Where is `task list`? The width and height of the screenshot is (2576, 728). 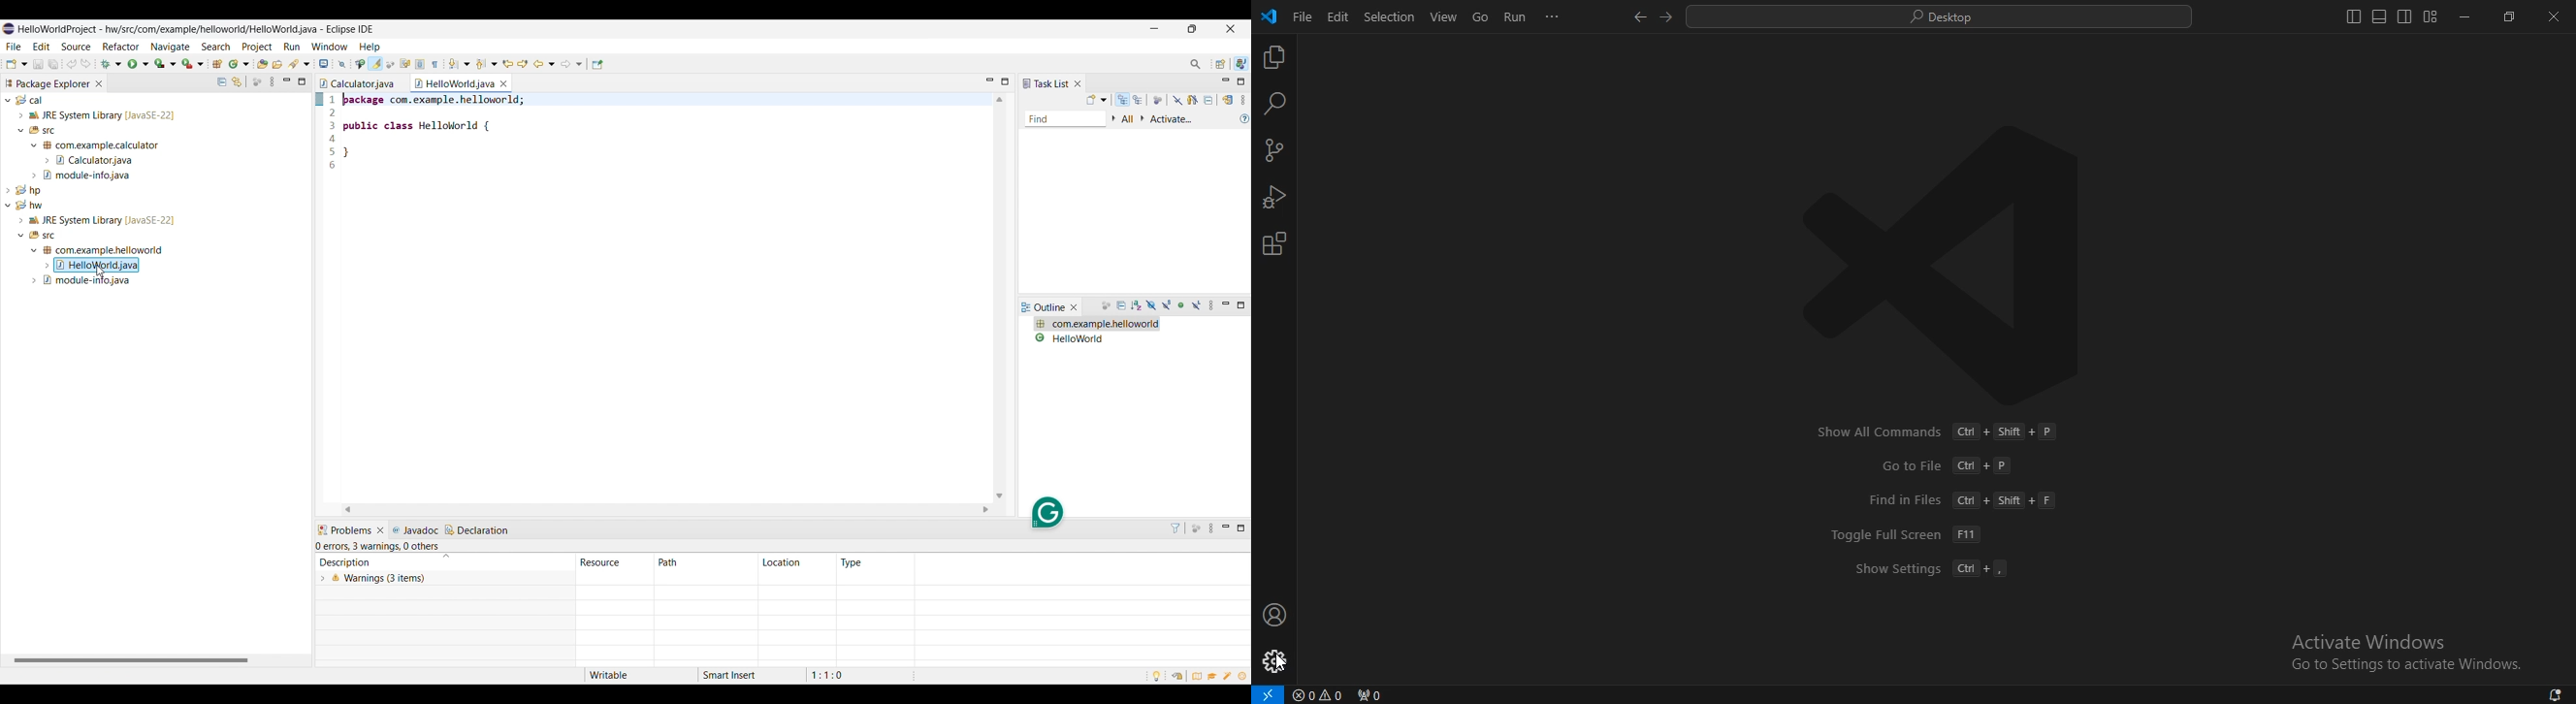 task list is located at coordinates (1046, 83).